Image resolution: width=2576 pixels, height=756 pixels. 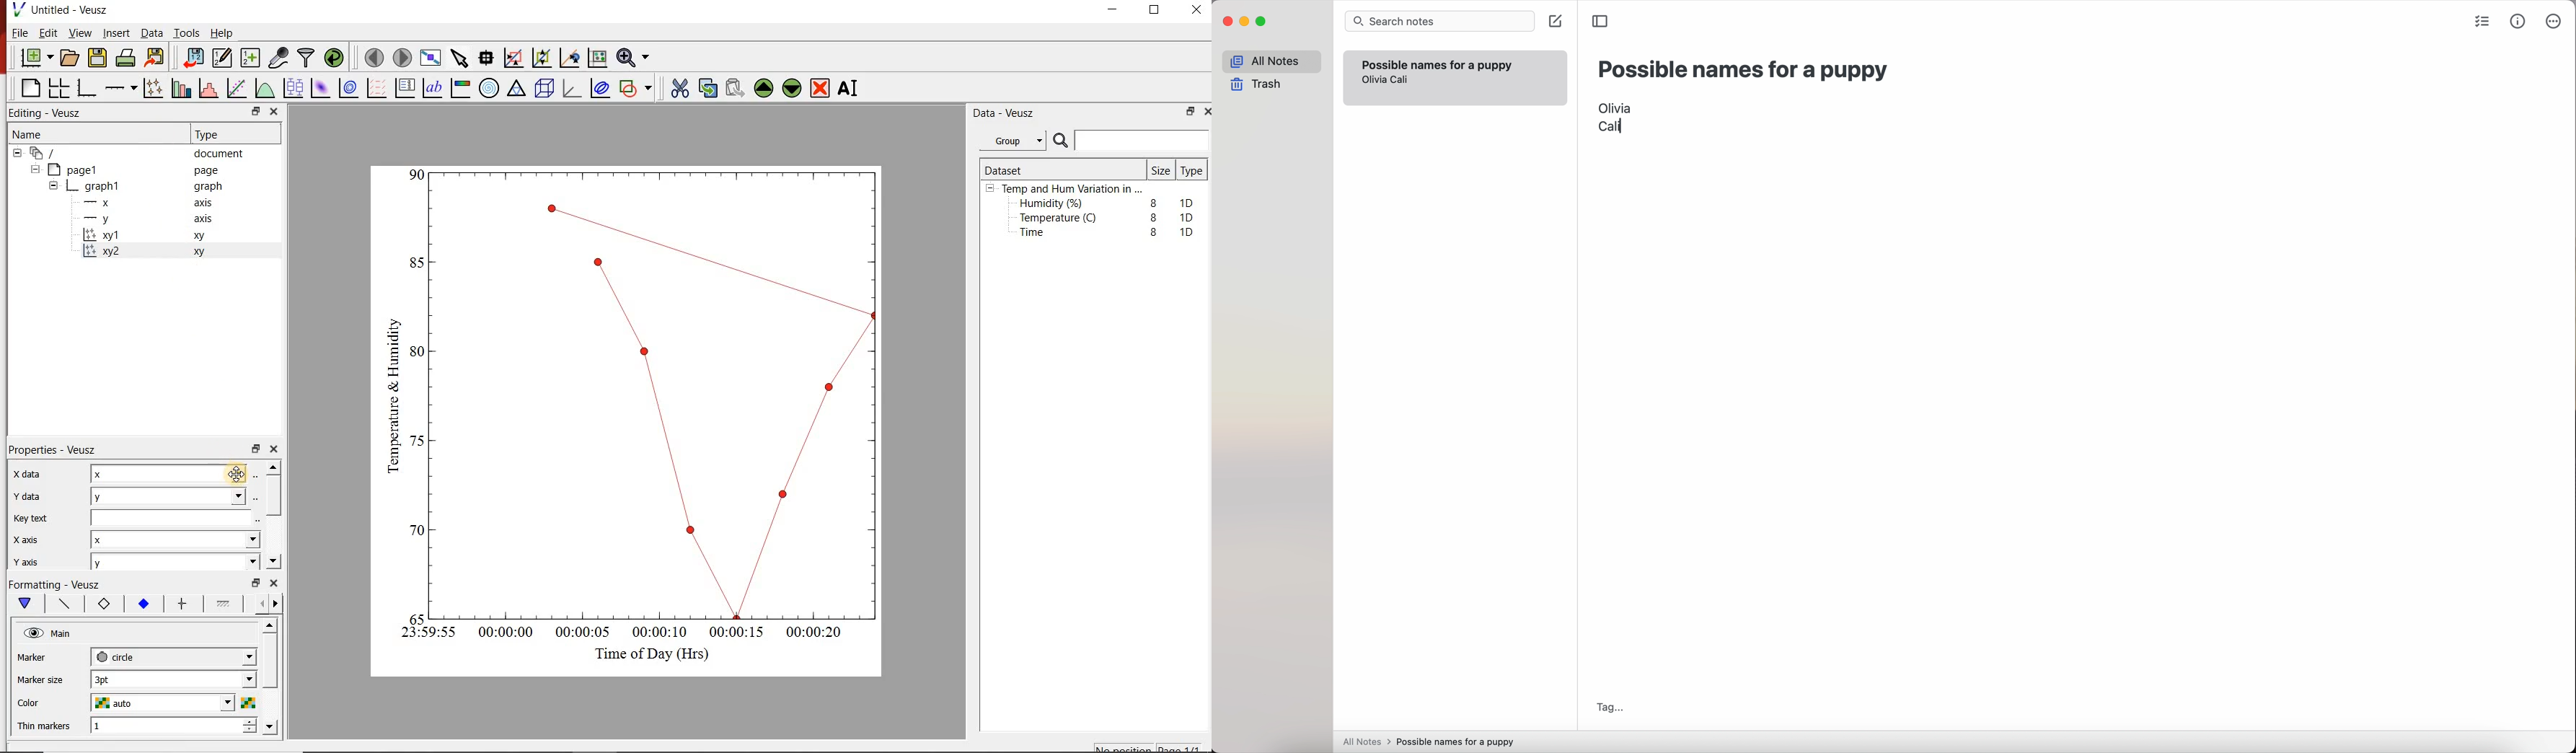 What do you see at coordinates (306, 58) in the screenshot?
I see `filter data` at bounding box center [306, 58].